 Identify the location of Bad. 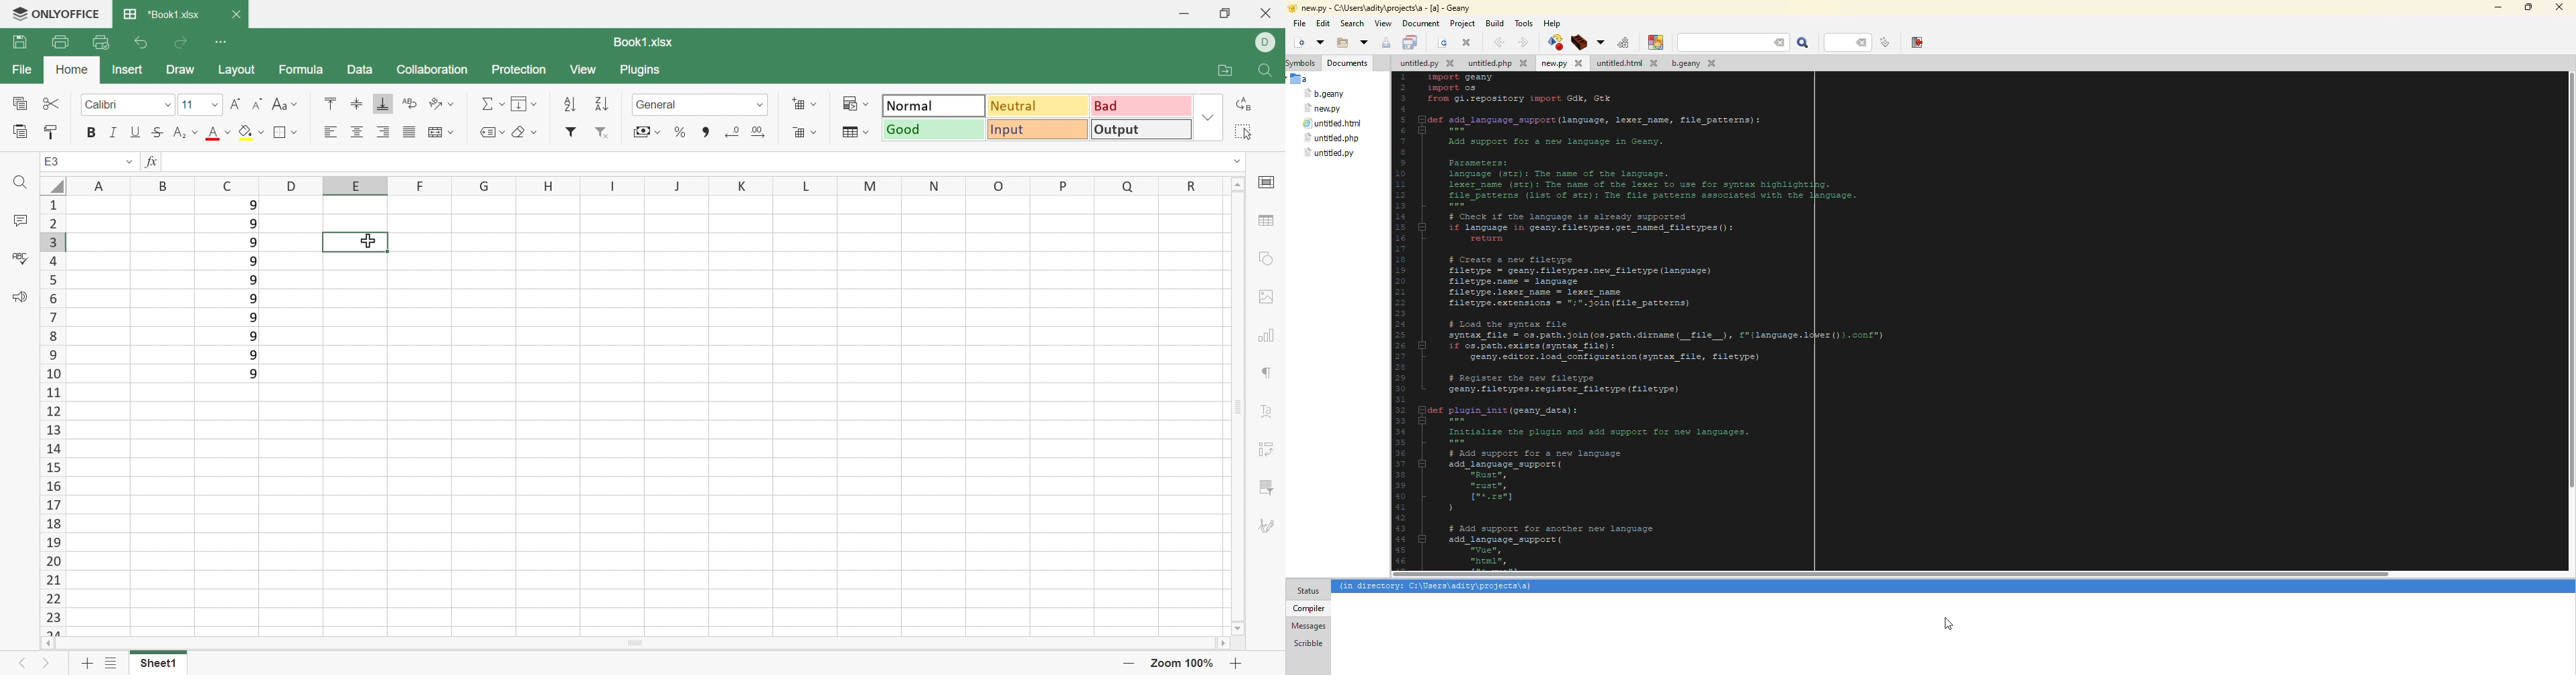
(1139, 106).